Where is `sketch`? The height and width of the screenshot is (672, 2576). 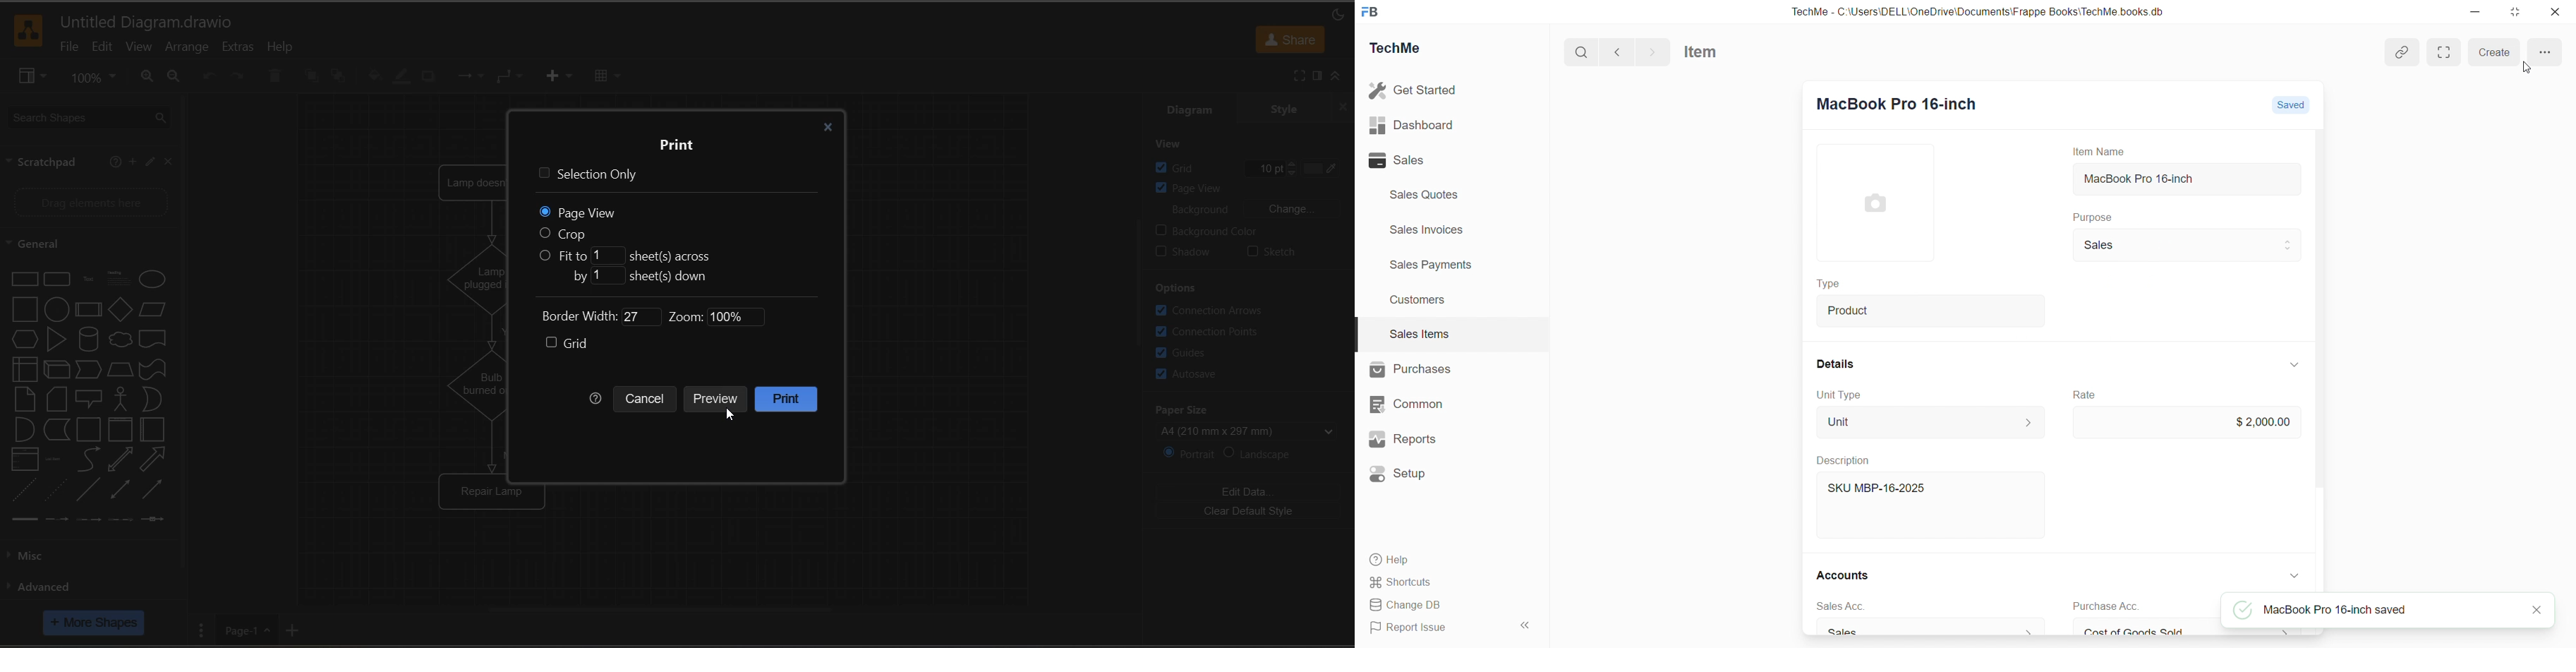 sketch is located at coordinates (1273, 252).